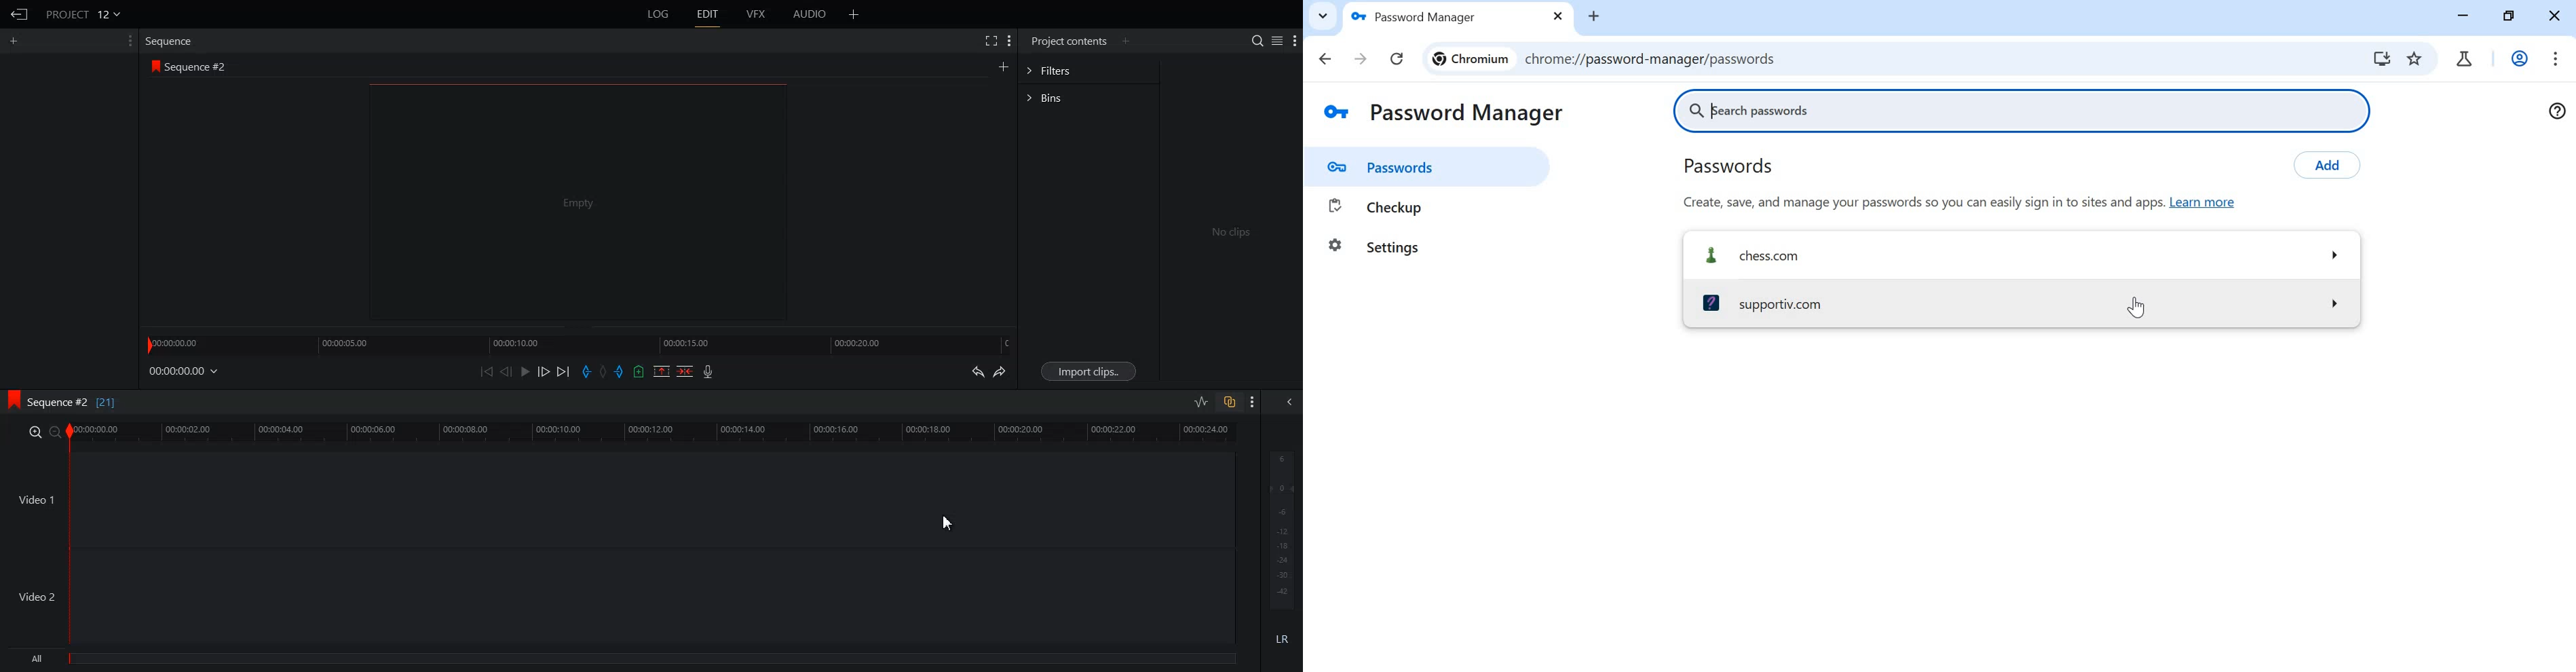 The width and height of the screenshot is (2576, 672). Describe the element at coordinates (1596, 17) in the screenshot. I see `add tab` at that location.